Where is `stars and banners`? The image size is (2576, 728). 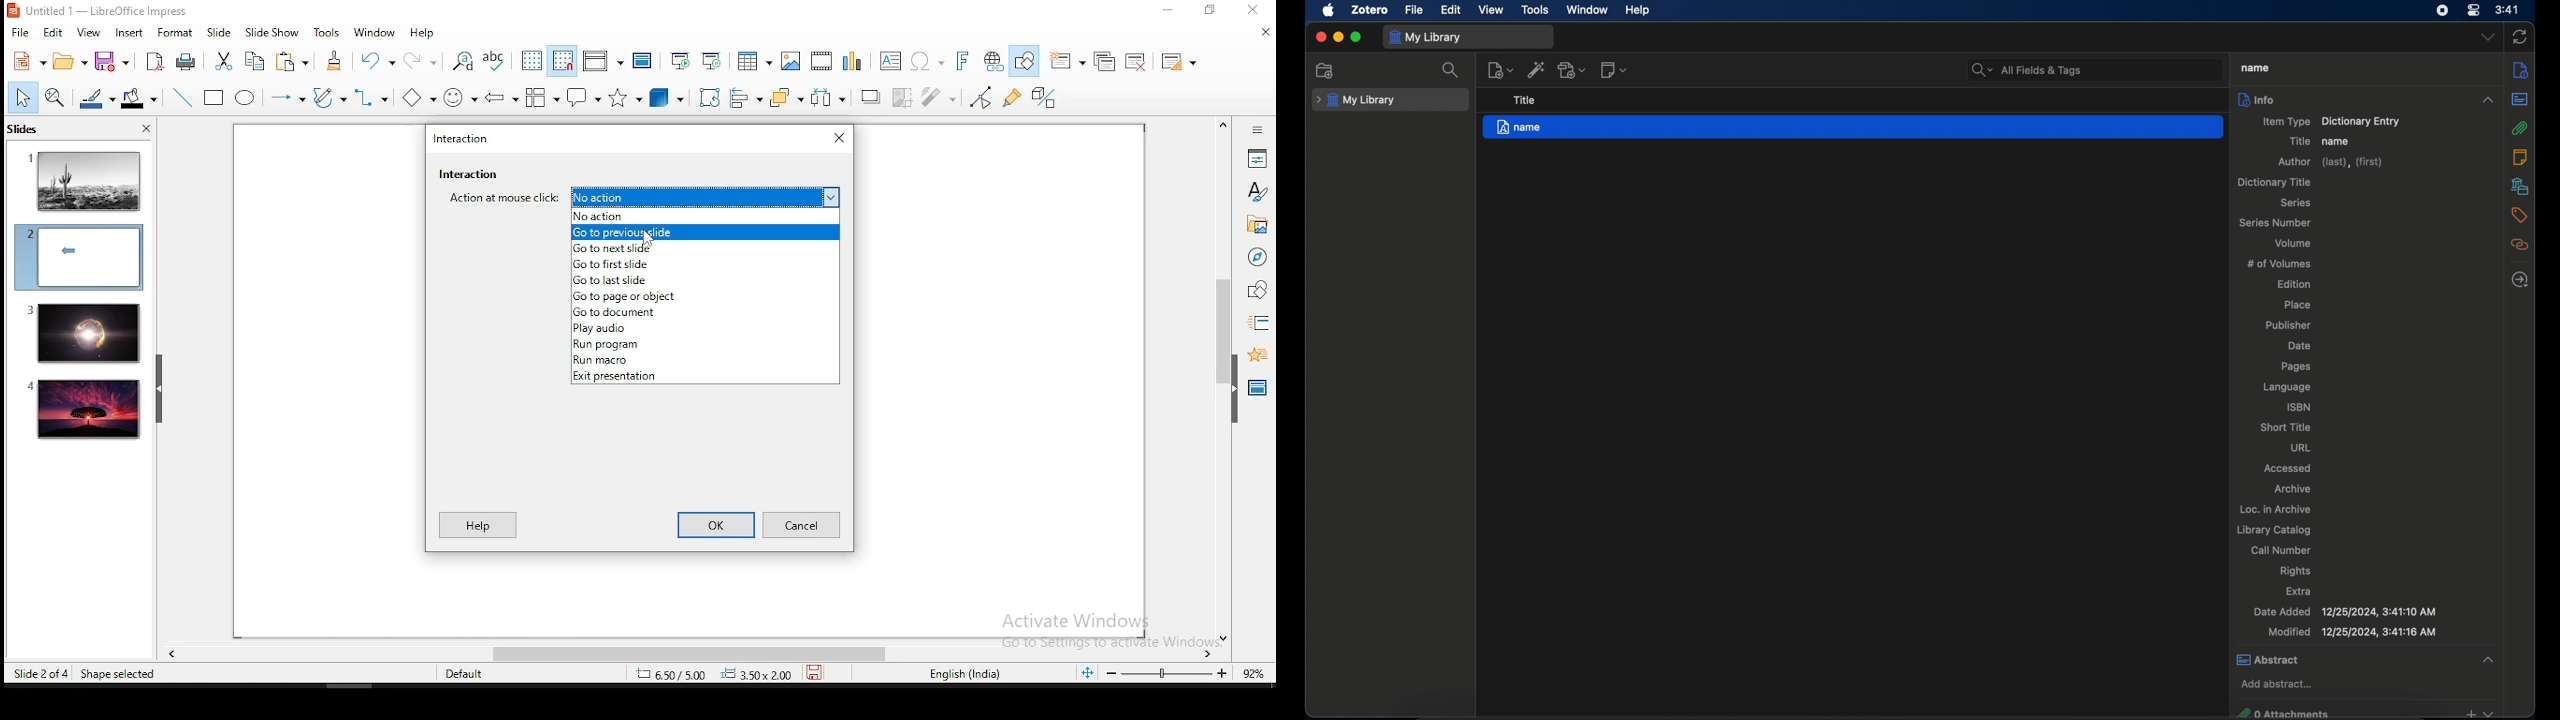 stars and banners is located at coordinates (626, 97).